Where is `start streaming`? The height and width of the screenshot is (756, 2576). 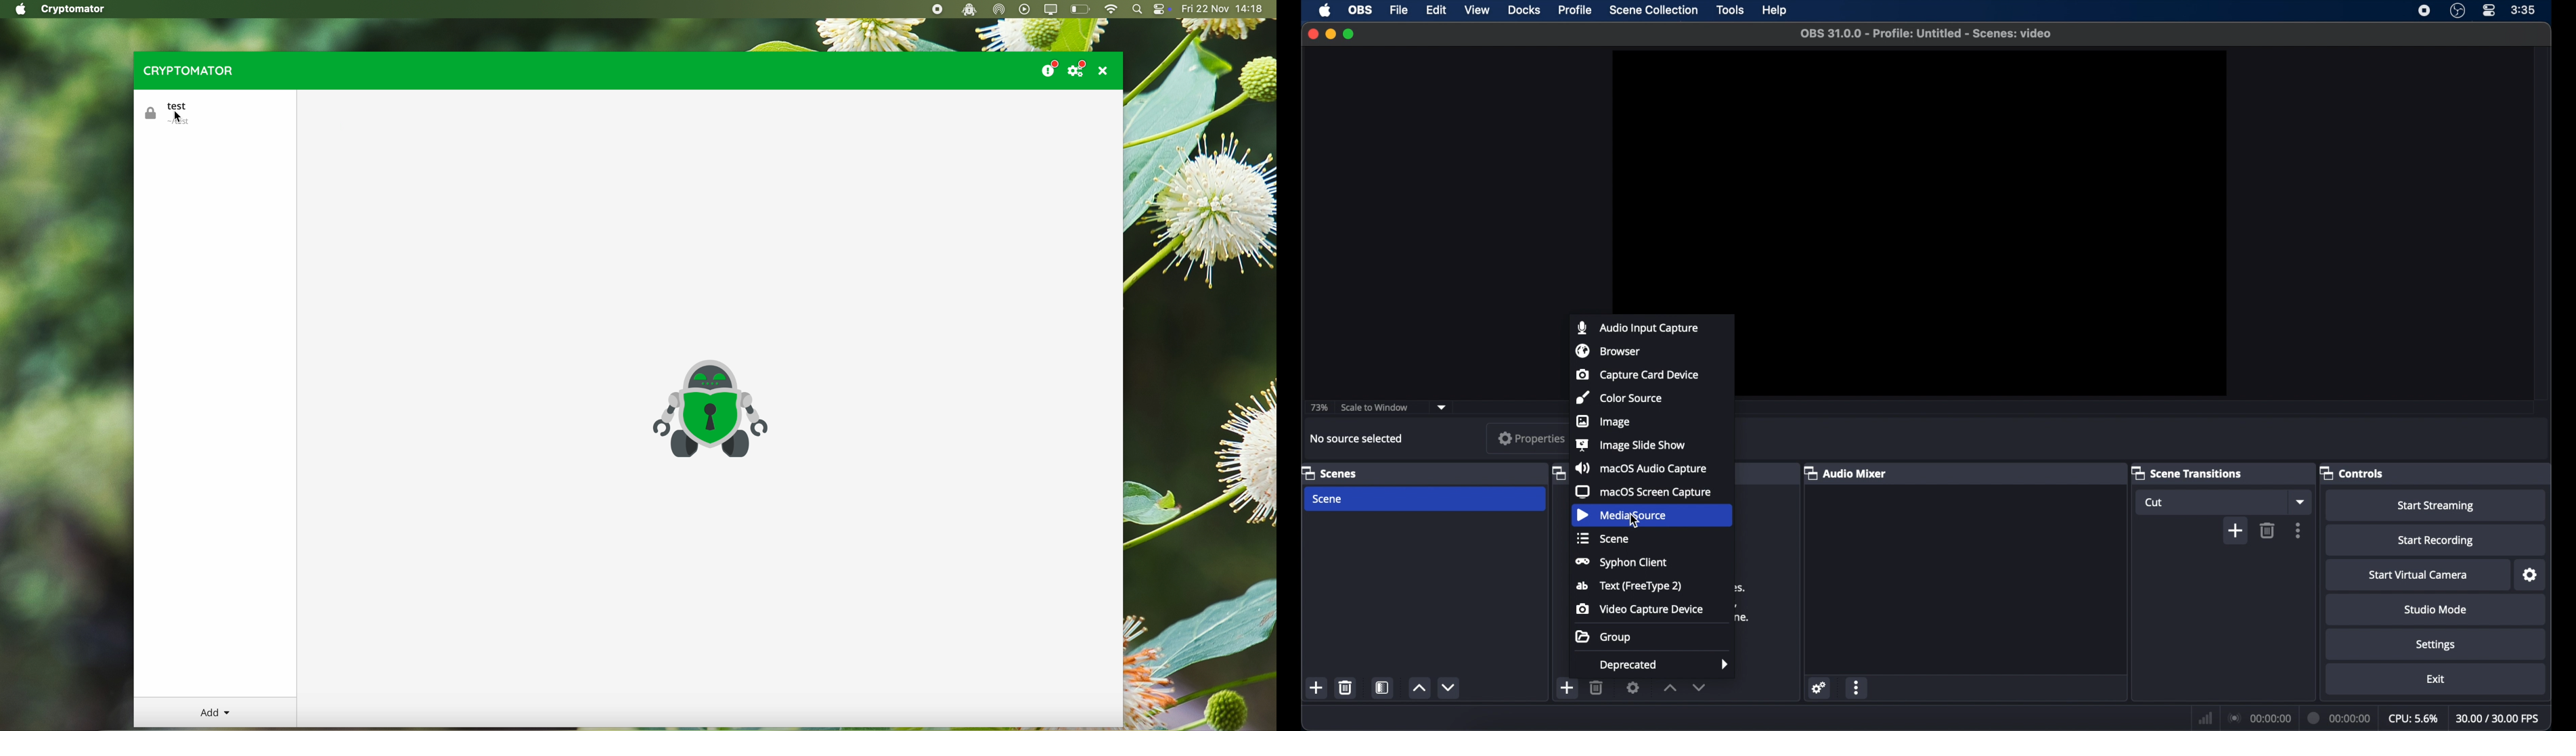
start streaming is located at coordinates (2437, 506).